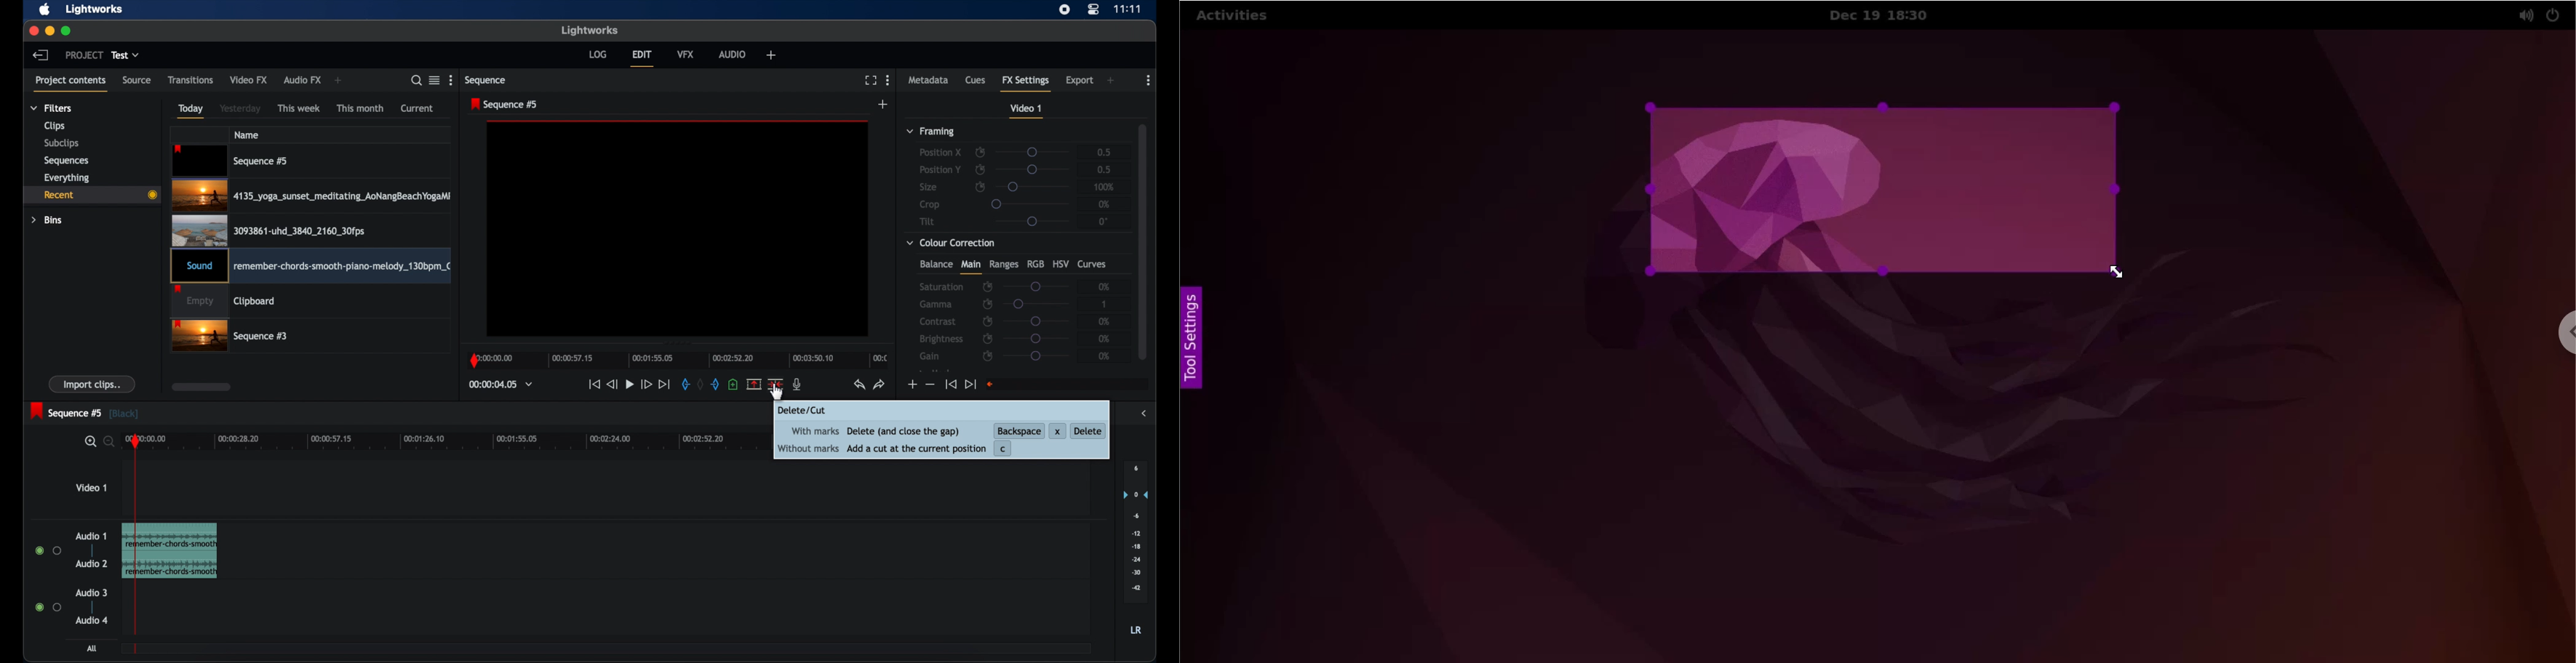 This screenshot has height=672, width=2576. What do you see at coordinates (646, 386) in the screenshot?
I see `fast forward` at bounding box center [646, 386].